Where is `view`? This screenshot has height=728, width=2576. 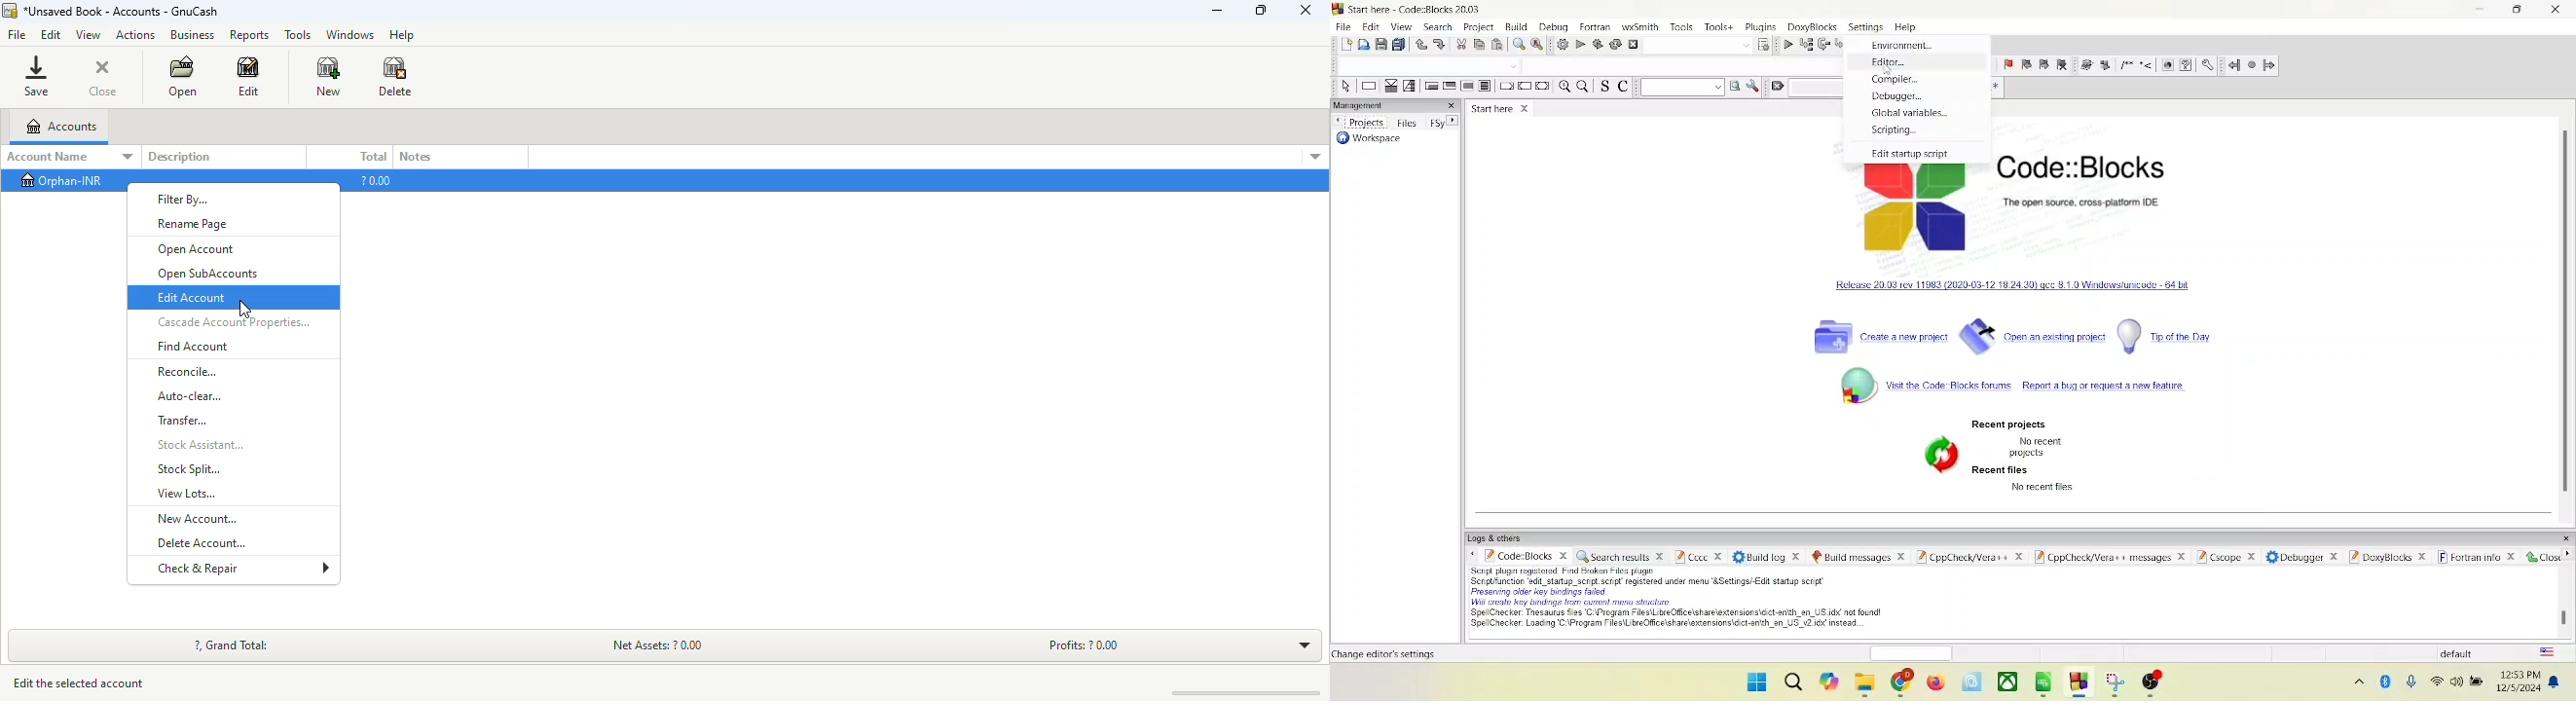
view is located at coordinates (88, 35).